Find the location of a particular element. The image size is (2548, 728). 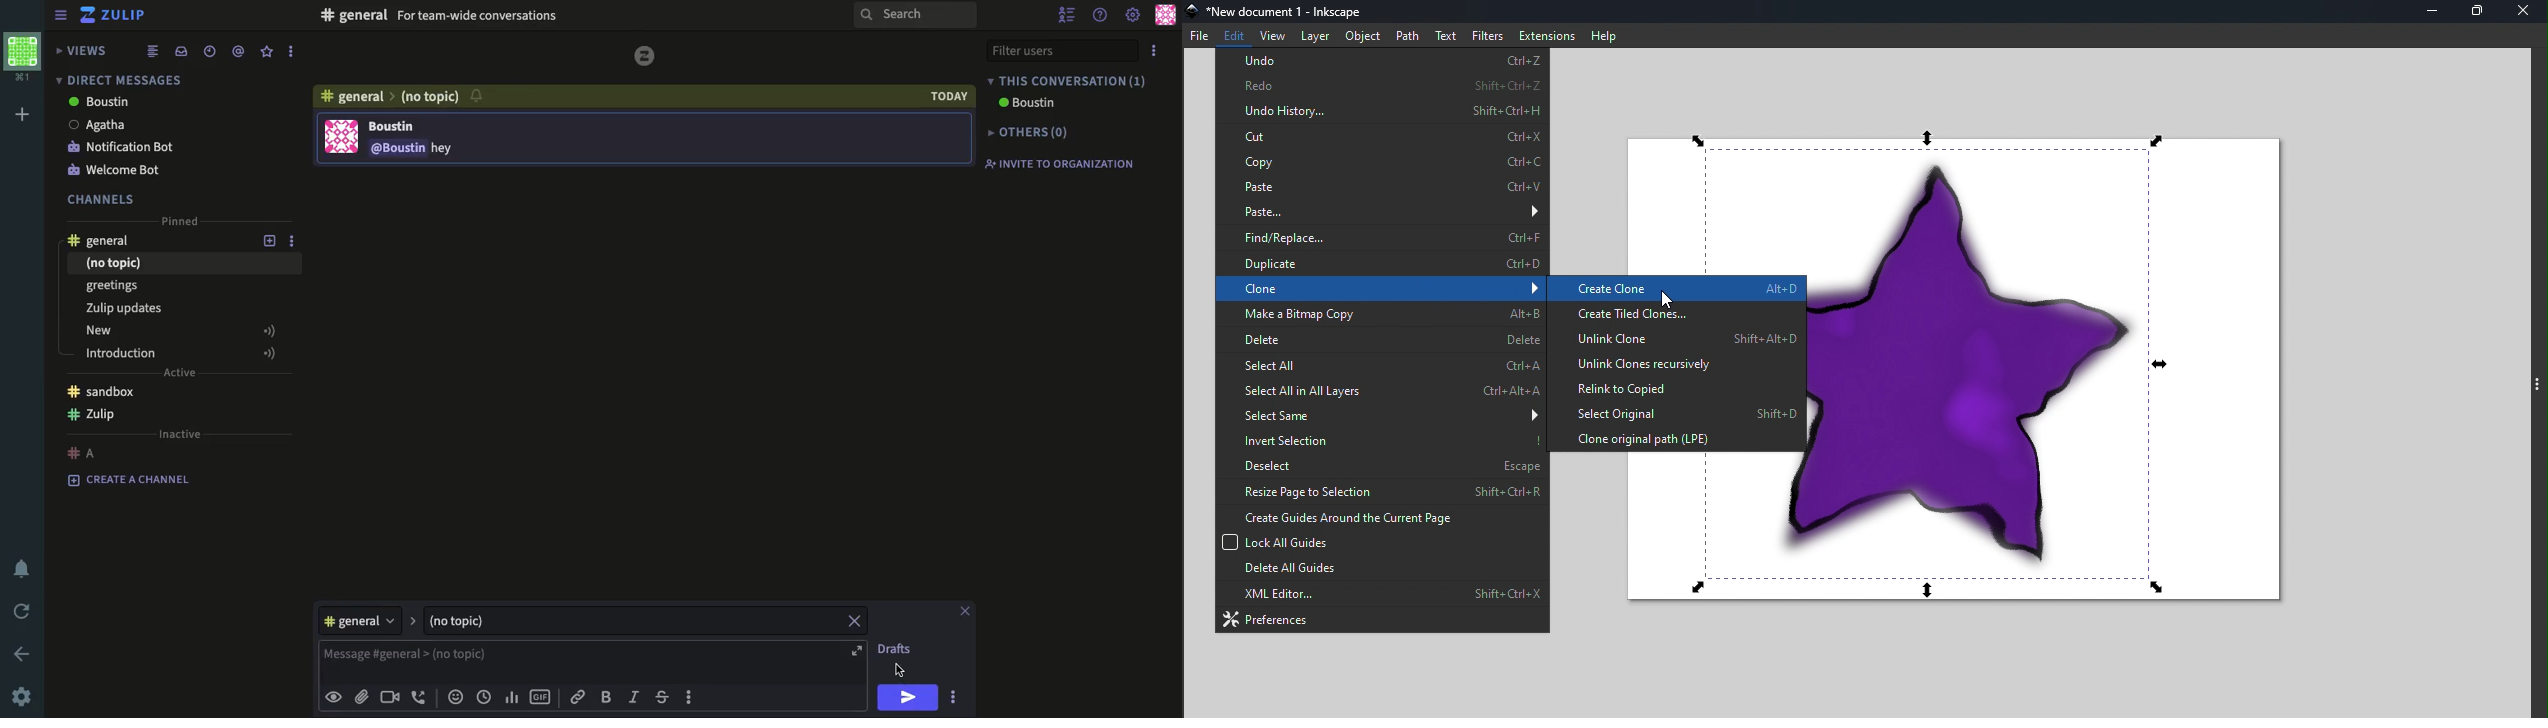

send is located at coordinates (907, 697).